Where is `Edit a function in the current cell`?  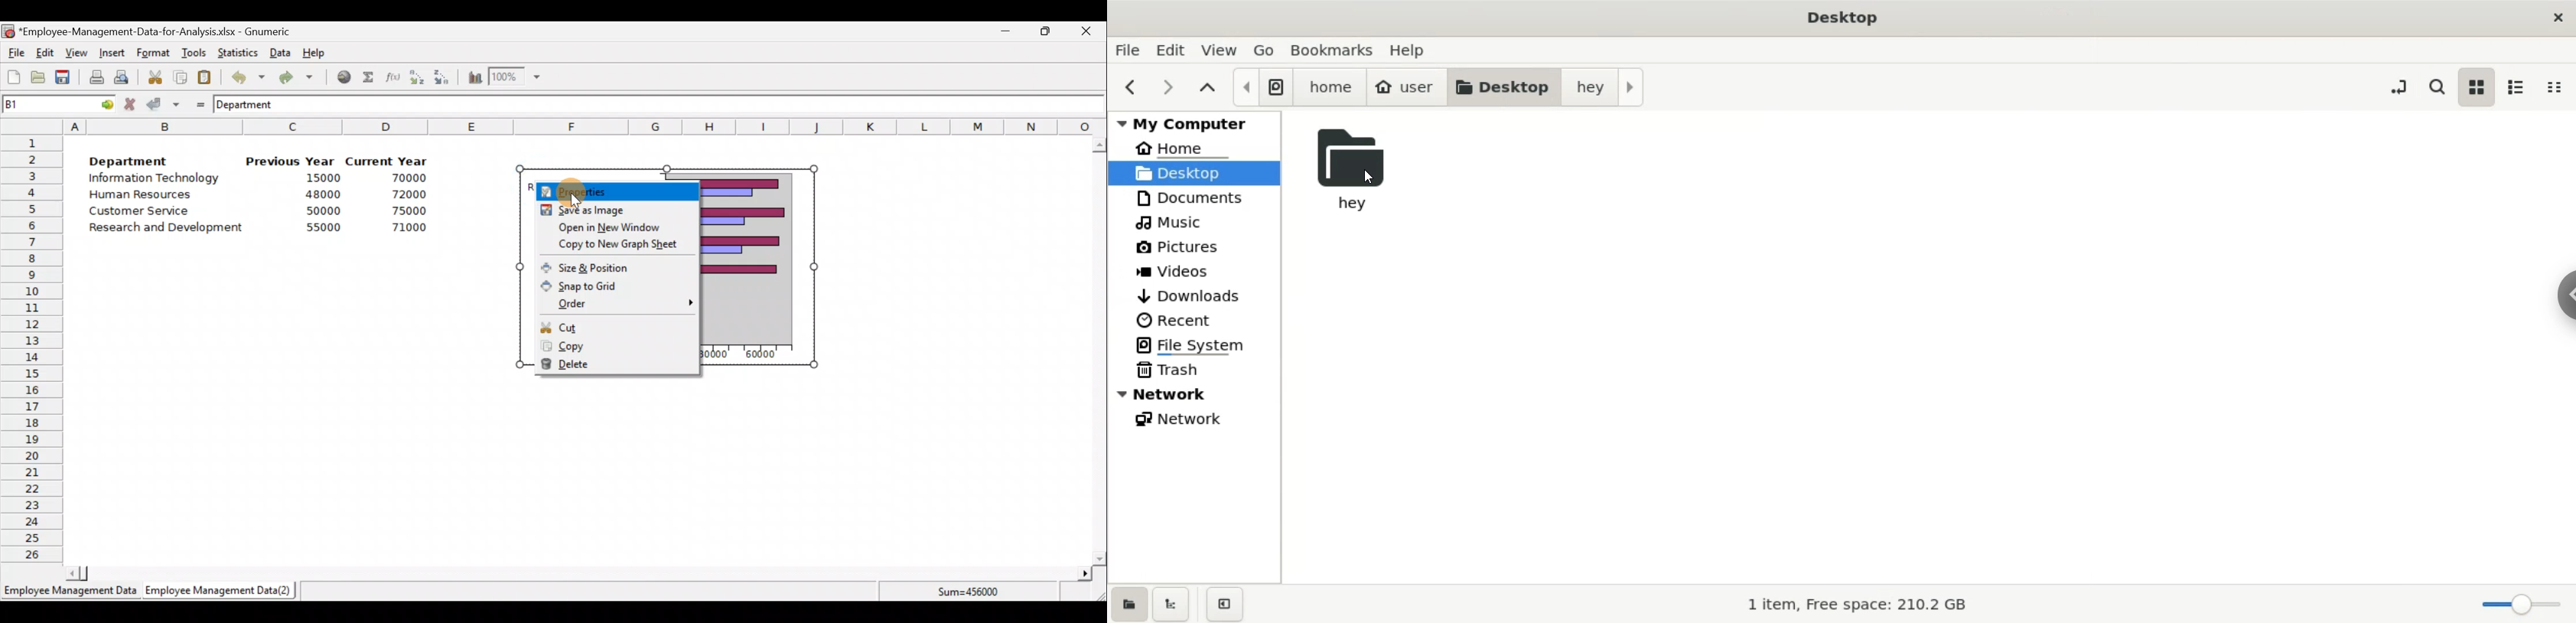
Edit a function in the current cell is located at coordinates (392, 76).